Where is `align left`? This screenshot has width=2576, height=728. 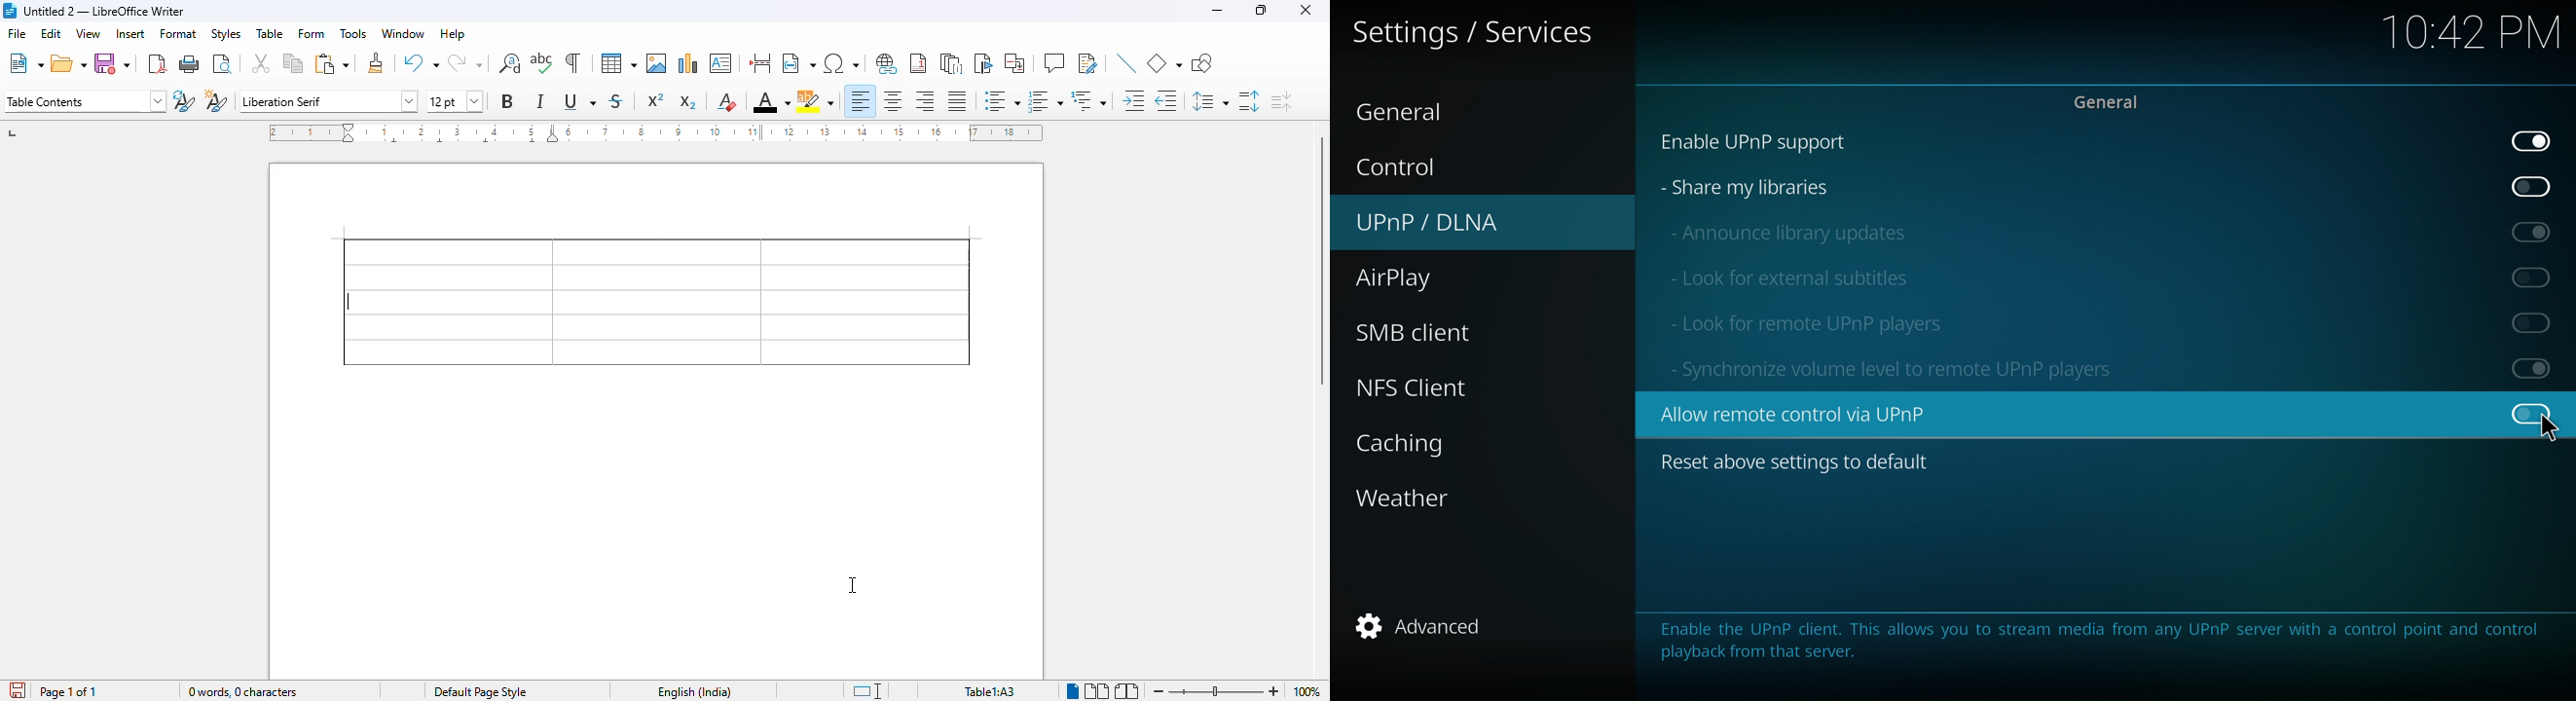 align left is located at coordinates (861, 99).